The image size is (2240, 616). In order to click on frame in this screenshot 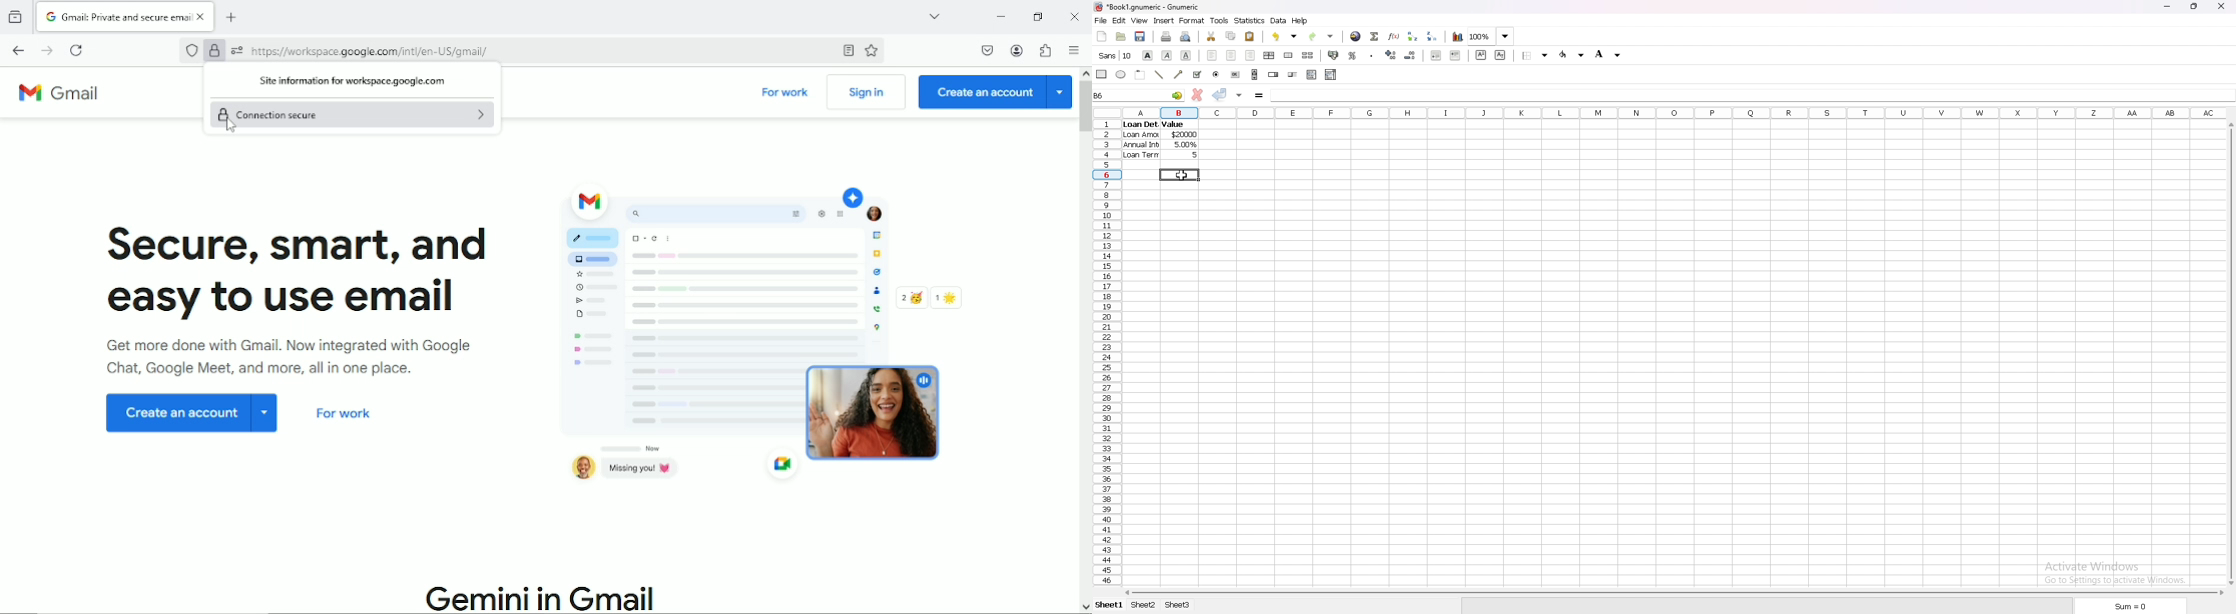, I will do `click(1141, 75)`.